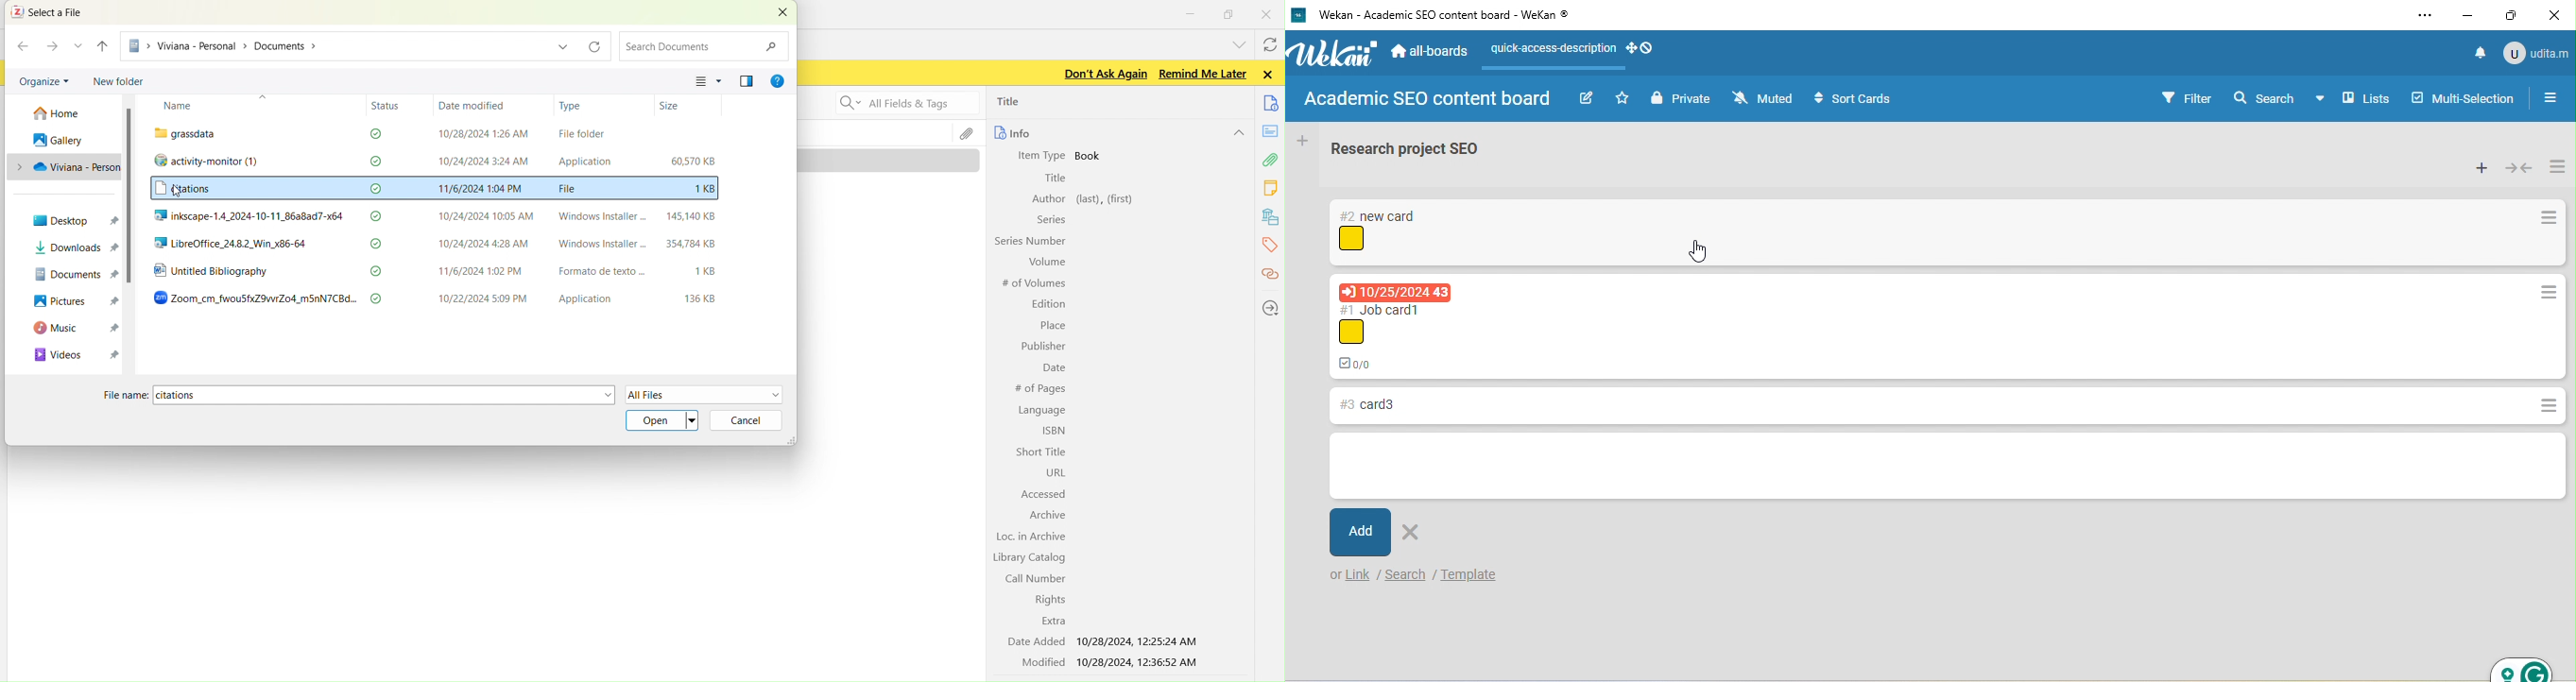 The image size is (2576, 700). I want to click on Series Number, so click(1029, 242).